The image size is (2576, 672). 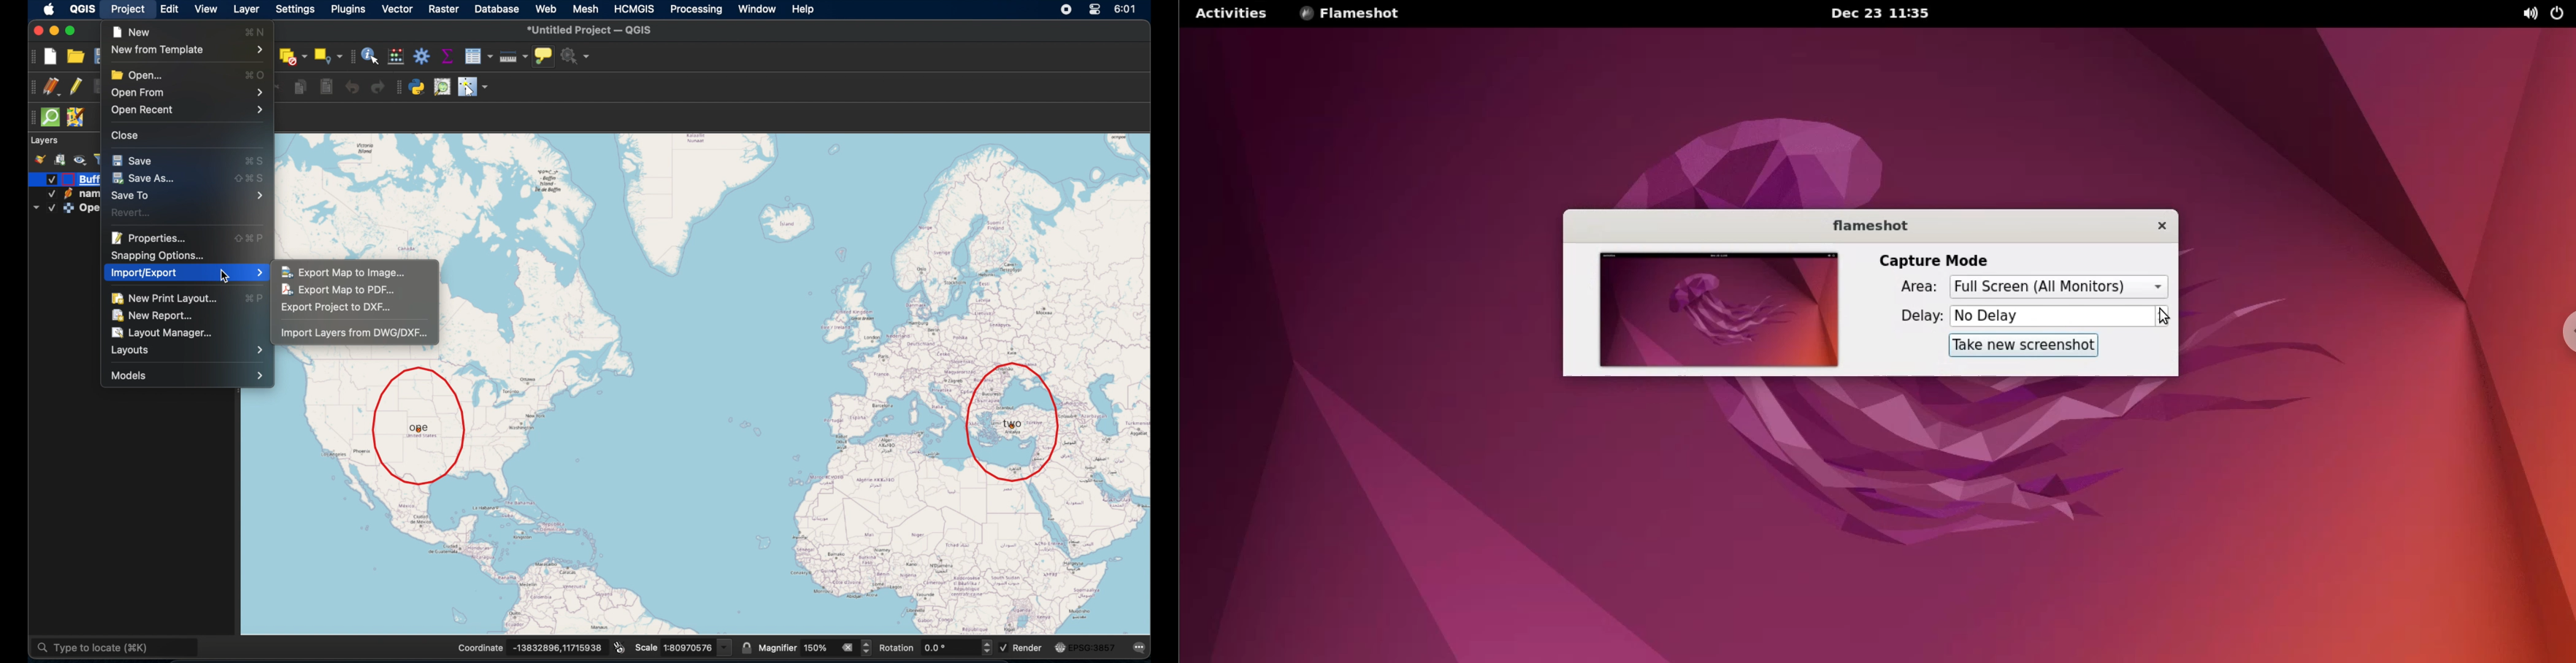 What do you see at coordinates (143, 180) in the screenshot?
I see `save as` at bounding box center [143, 180].